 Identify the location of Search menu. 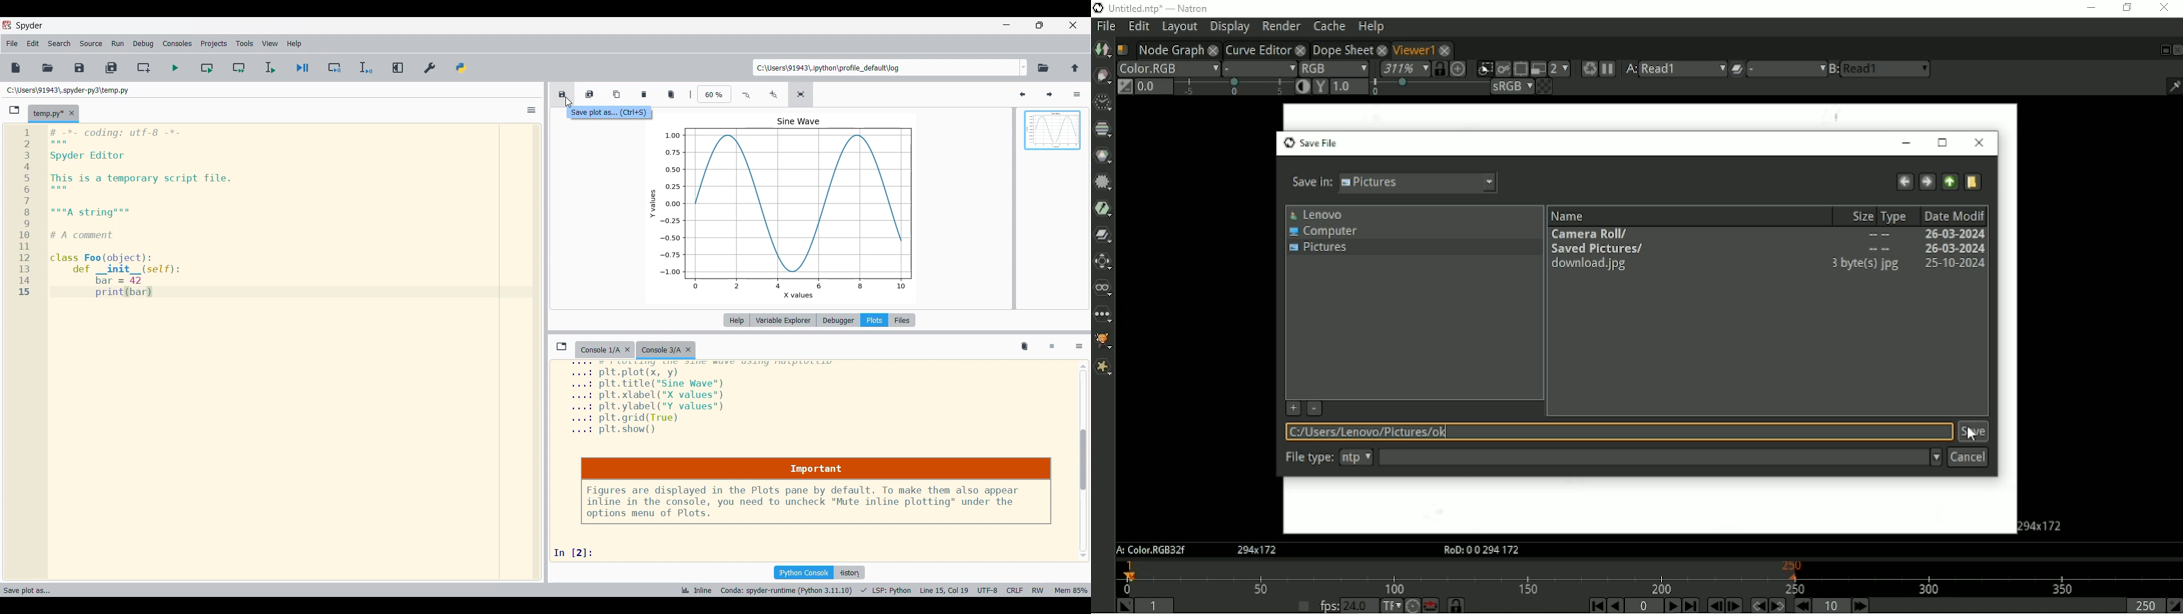
(60, 44).